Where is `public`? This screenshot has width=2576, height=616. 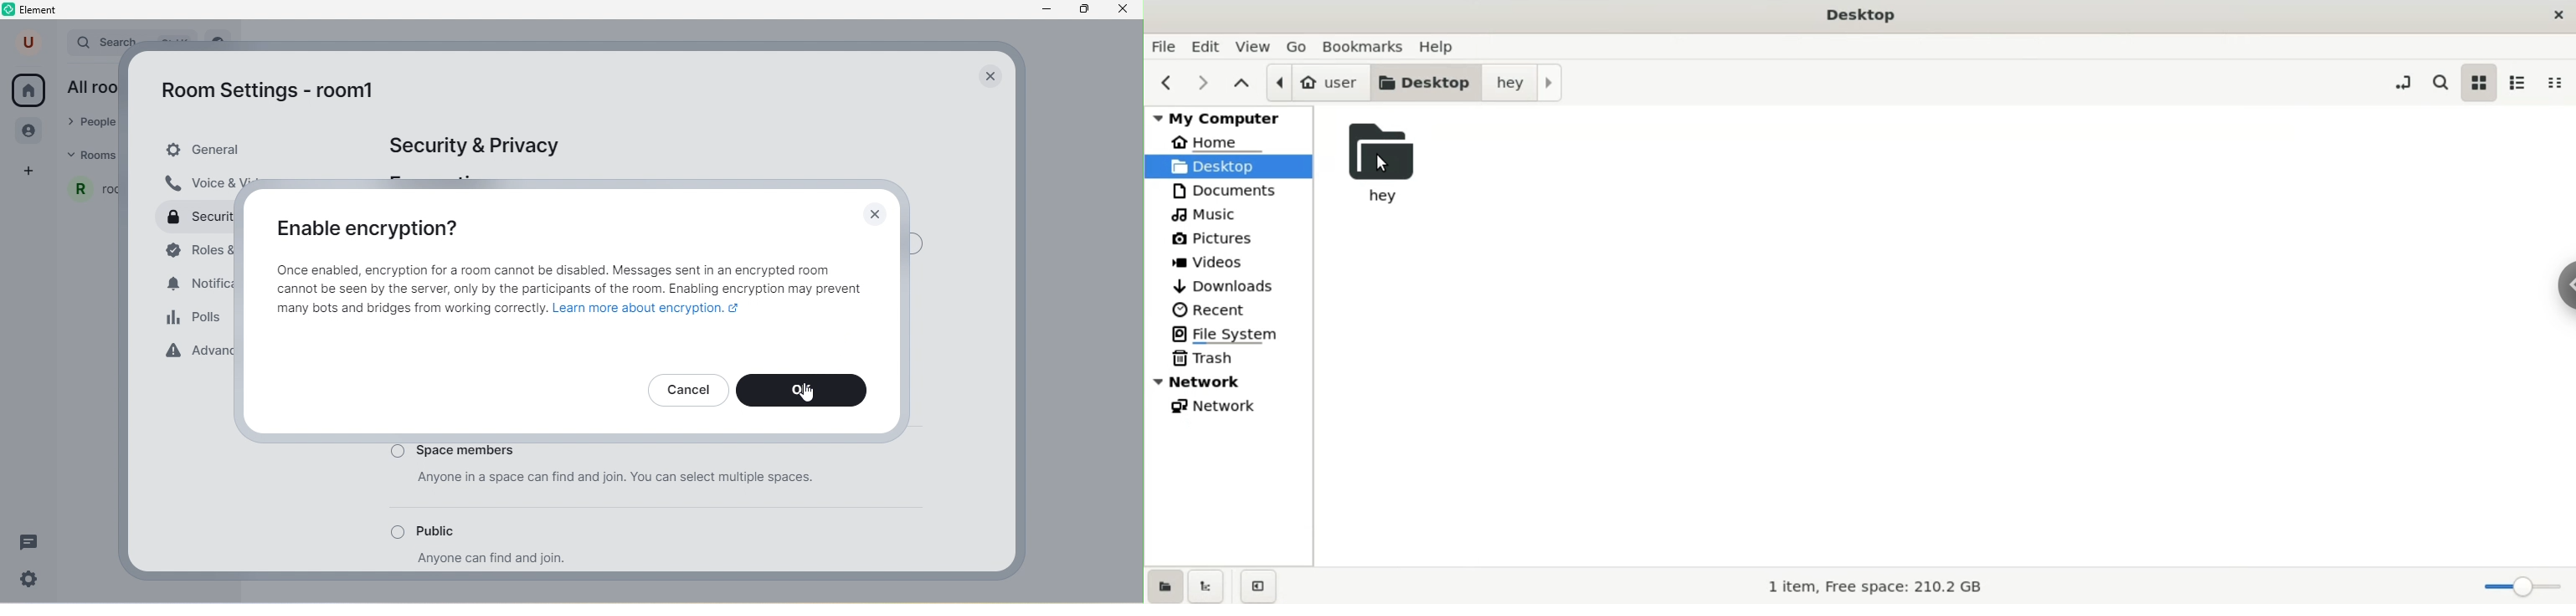
public is located at coordinates (465, 534).